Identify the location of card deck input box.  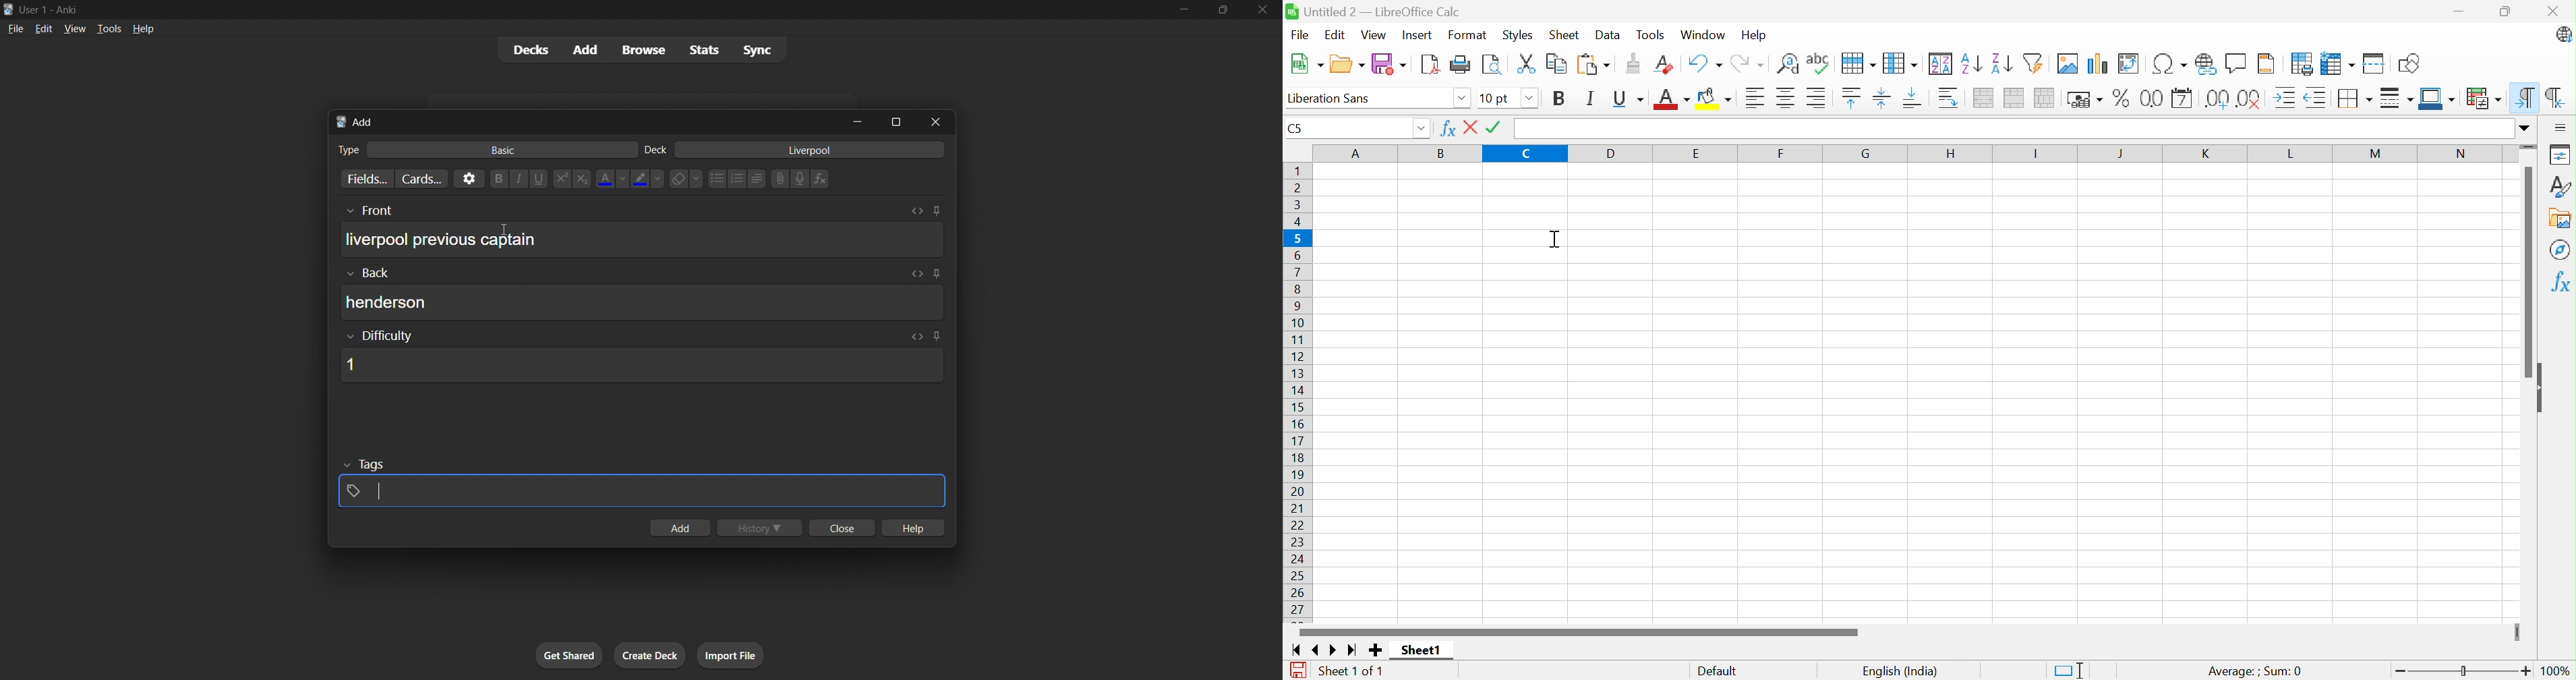
(798, 152).